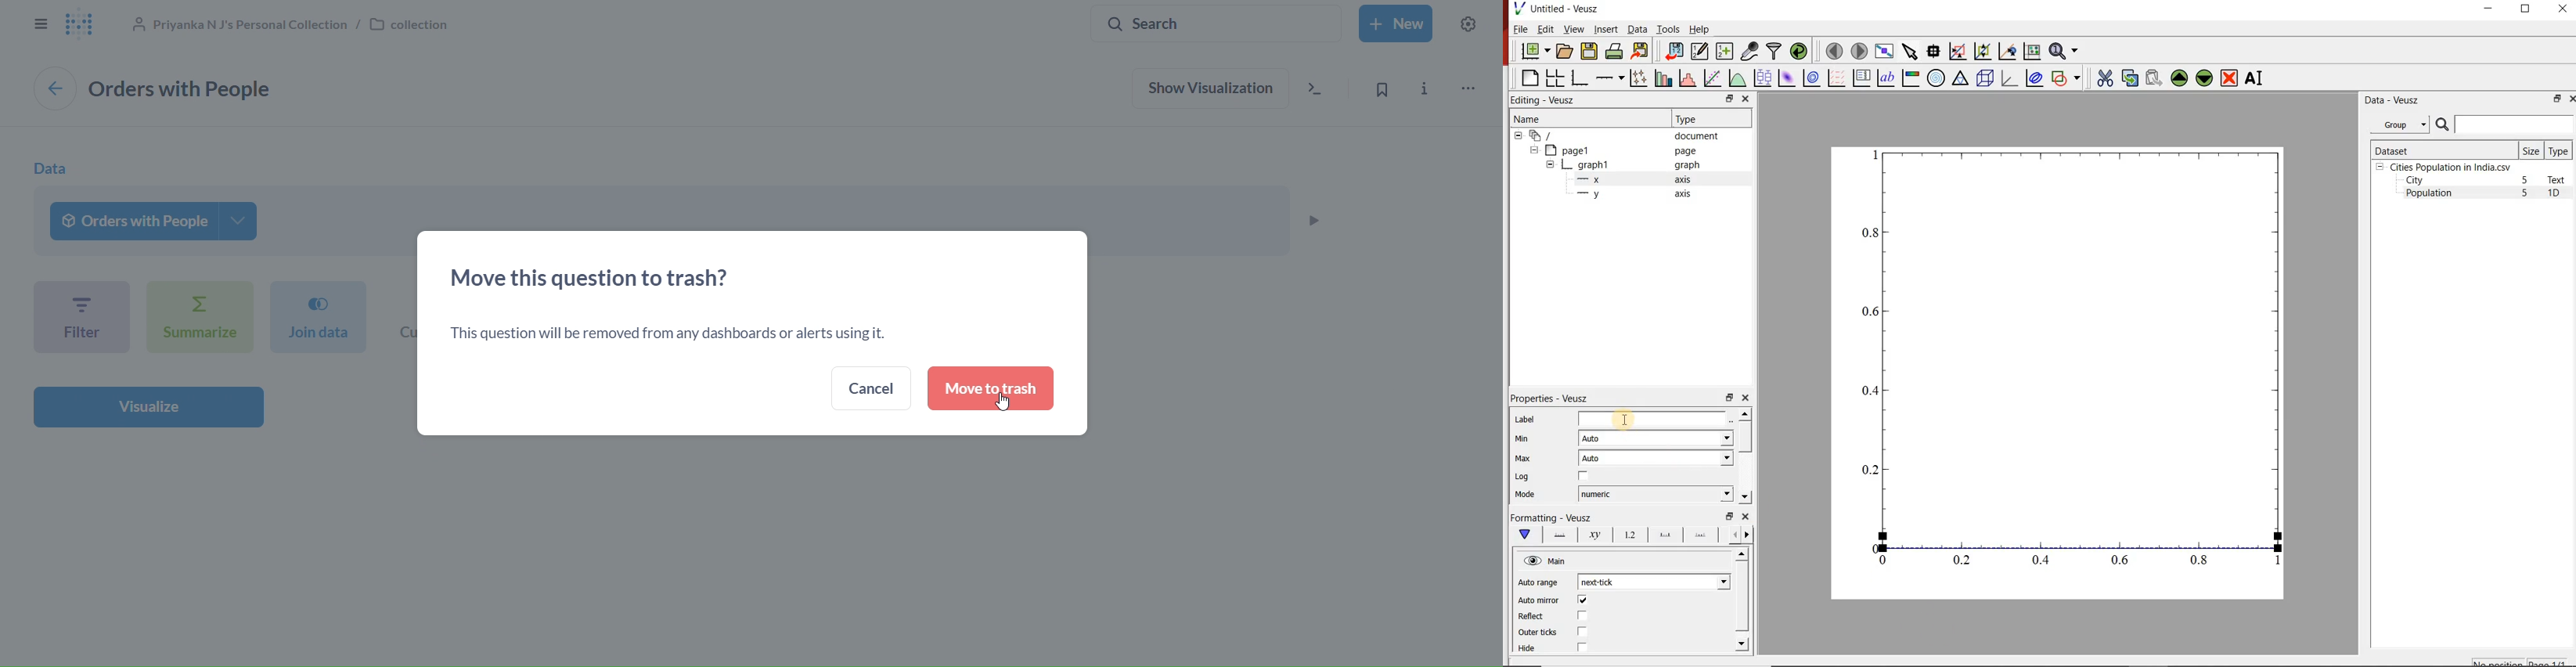 Image resolution: width=2576 pixels, height=672 pixels. Describe the element at coordinates (1774, 52) in the screenshot. I see `filter data` at that location.